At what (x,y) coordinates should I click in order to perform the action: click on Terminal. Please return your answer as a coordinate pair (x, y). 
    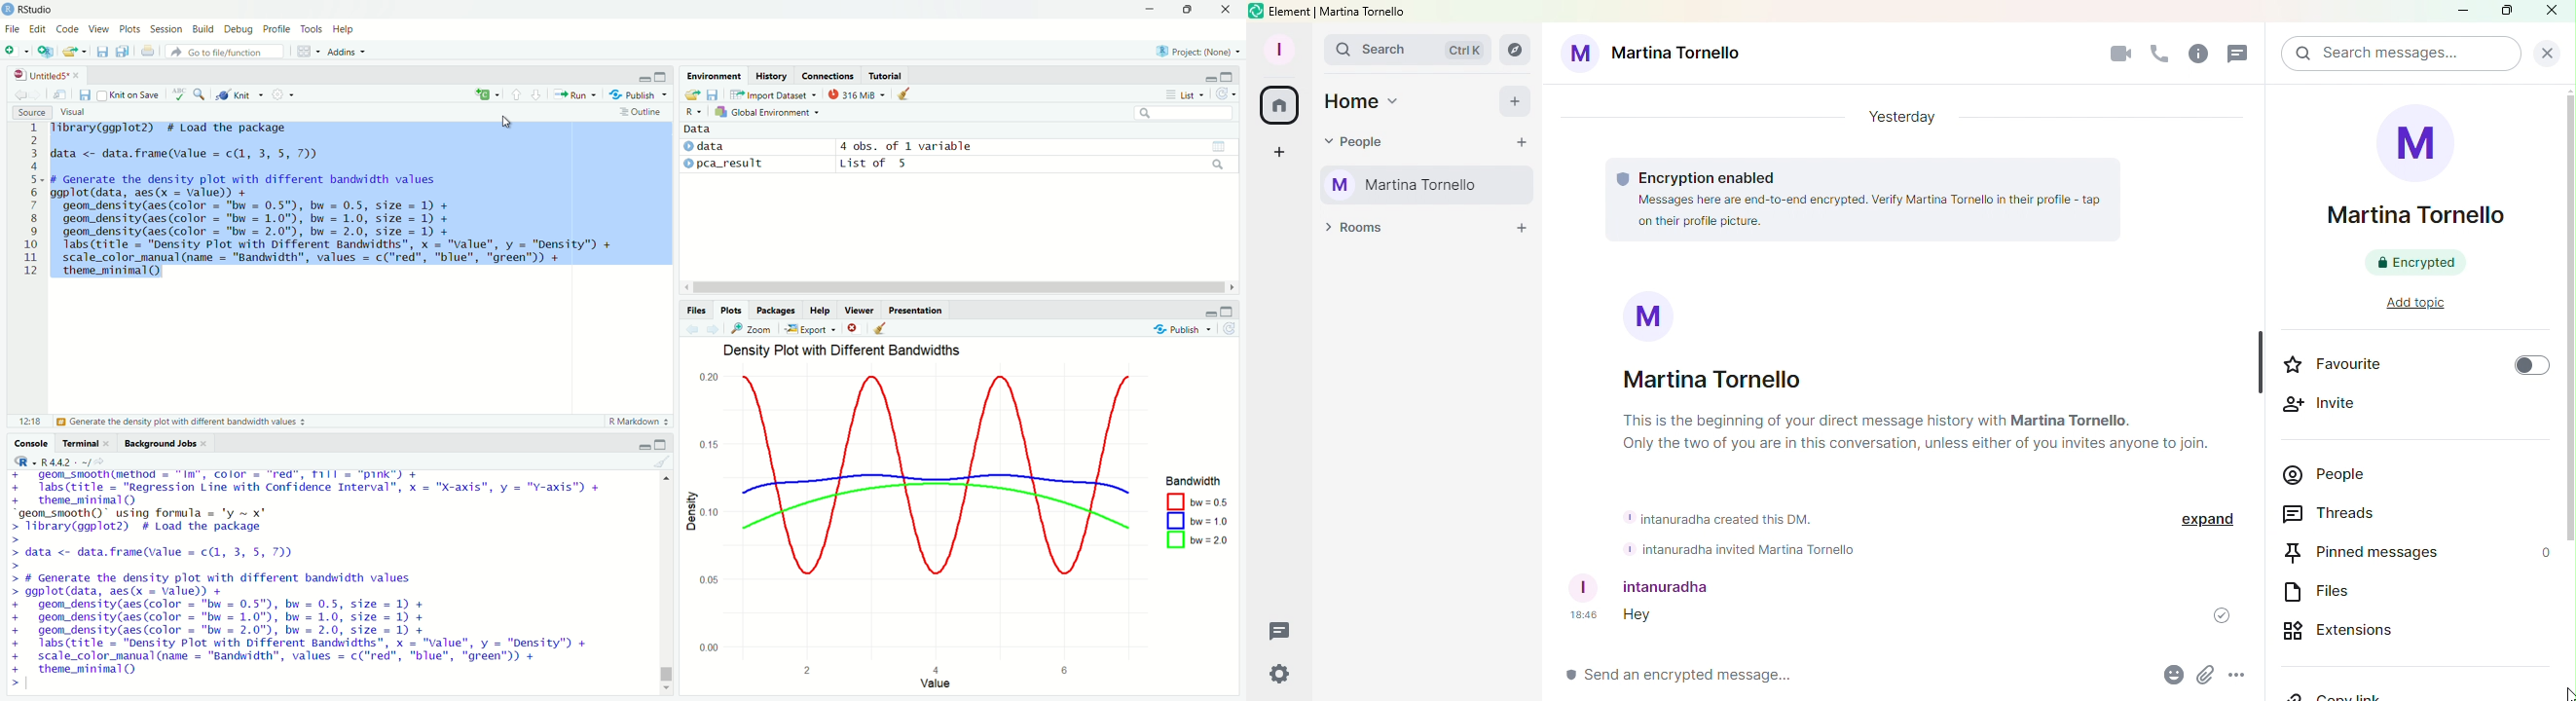
    Looking at the image, I should click on (80, 443).